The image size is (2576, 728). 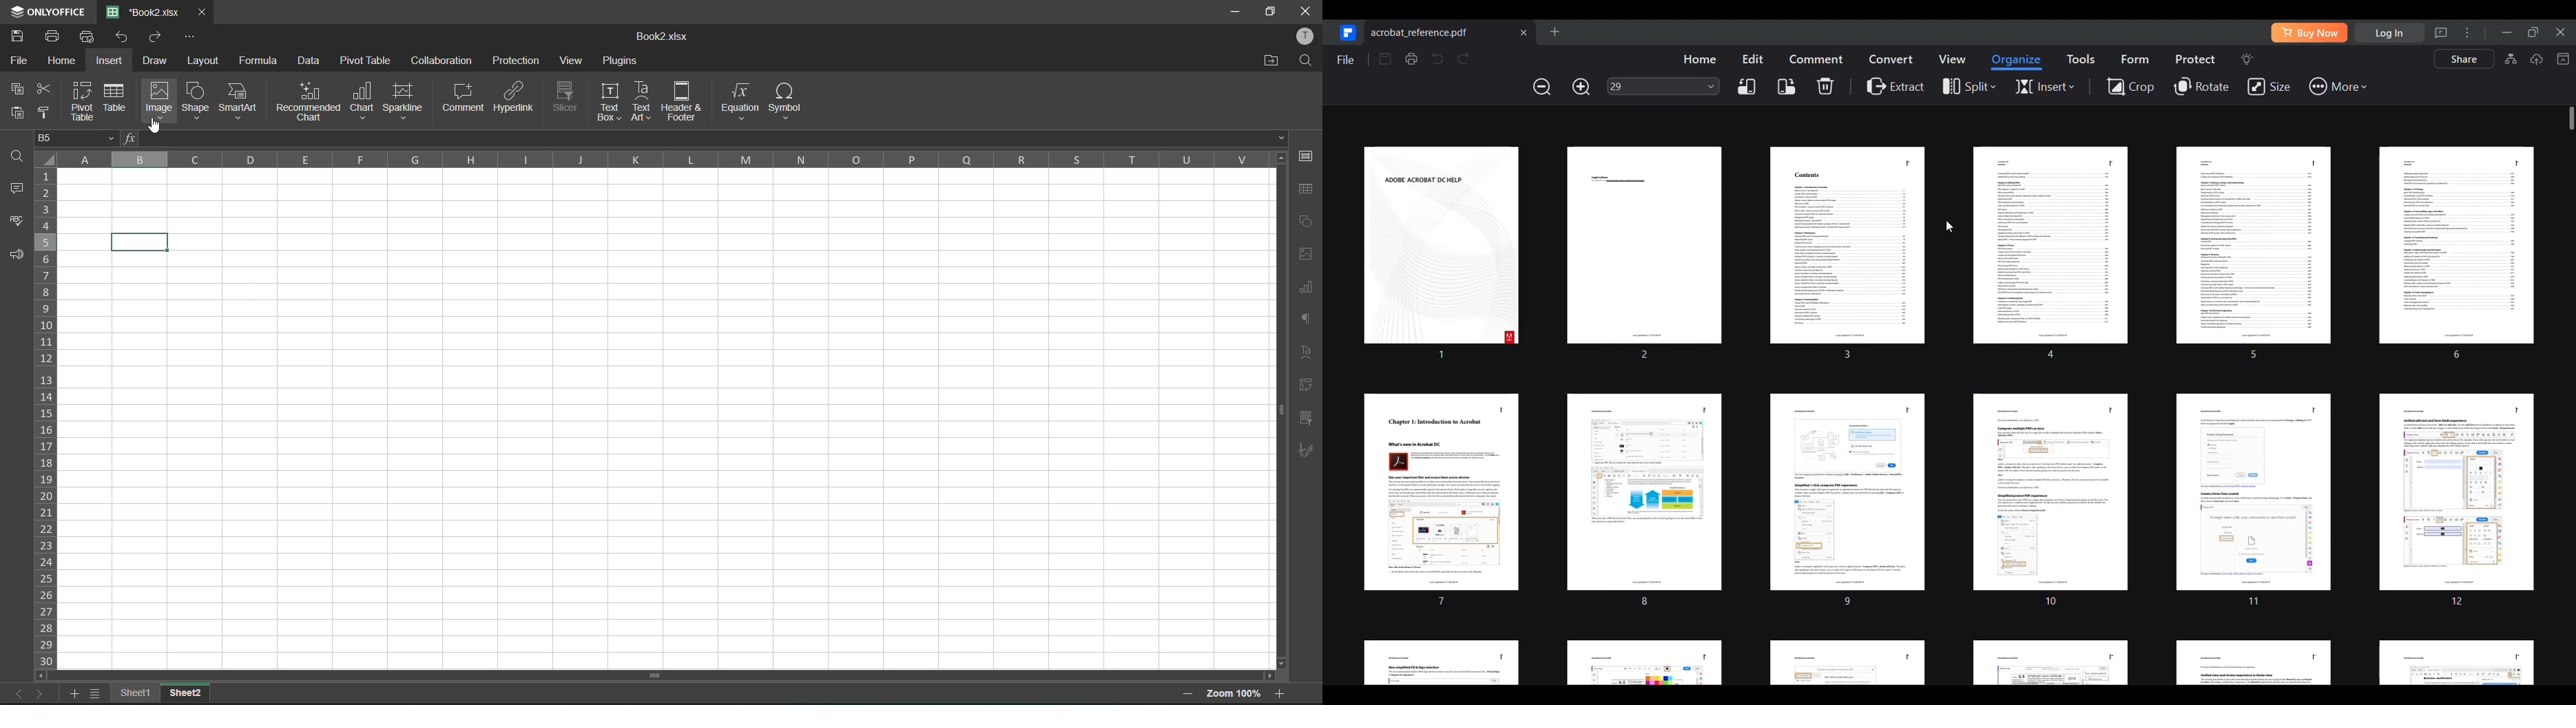 I want to click on layout, so click(x=203, y=61).